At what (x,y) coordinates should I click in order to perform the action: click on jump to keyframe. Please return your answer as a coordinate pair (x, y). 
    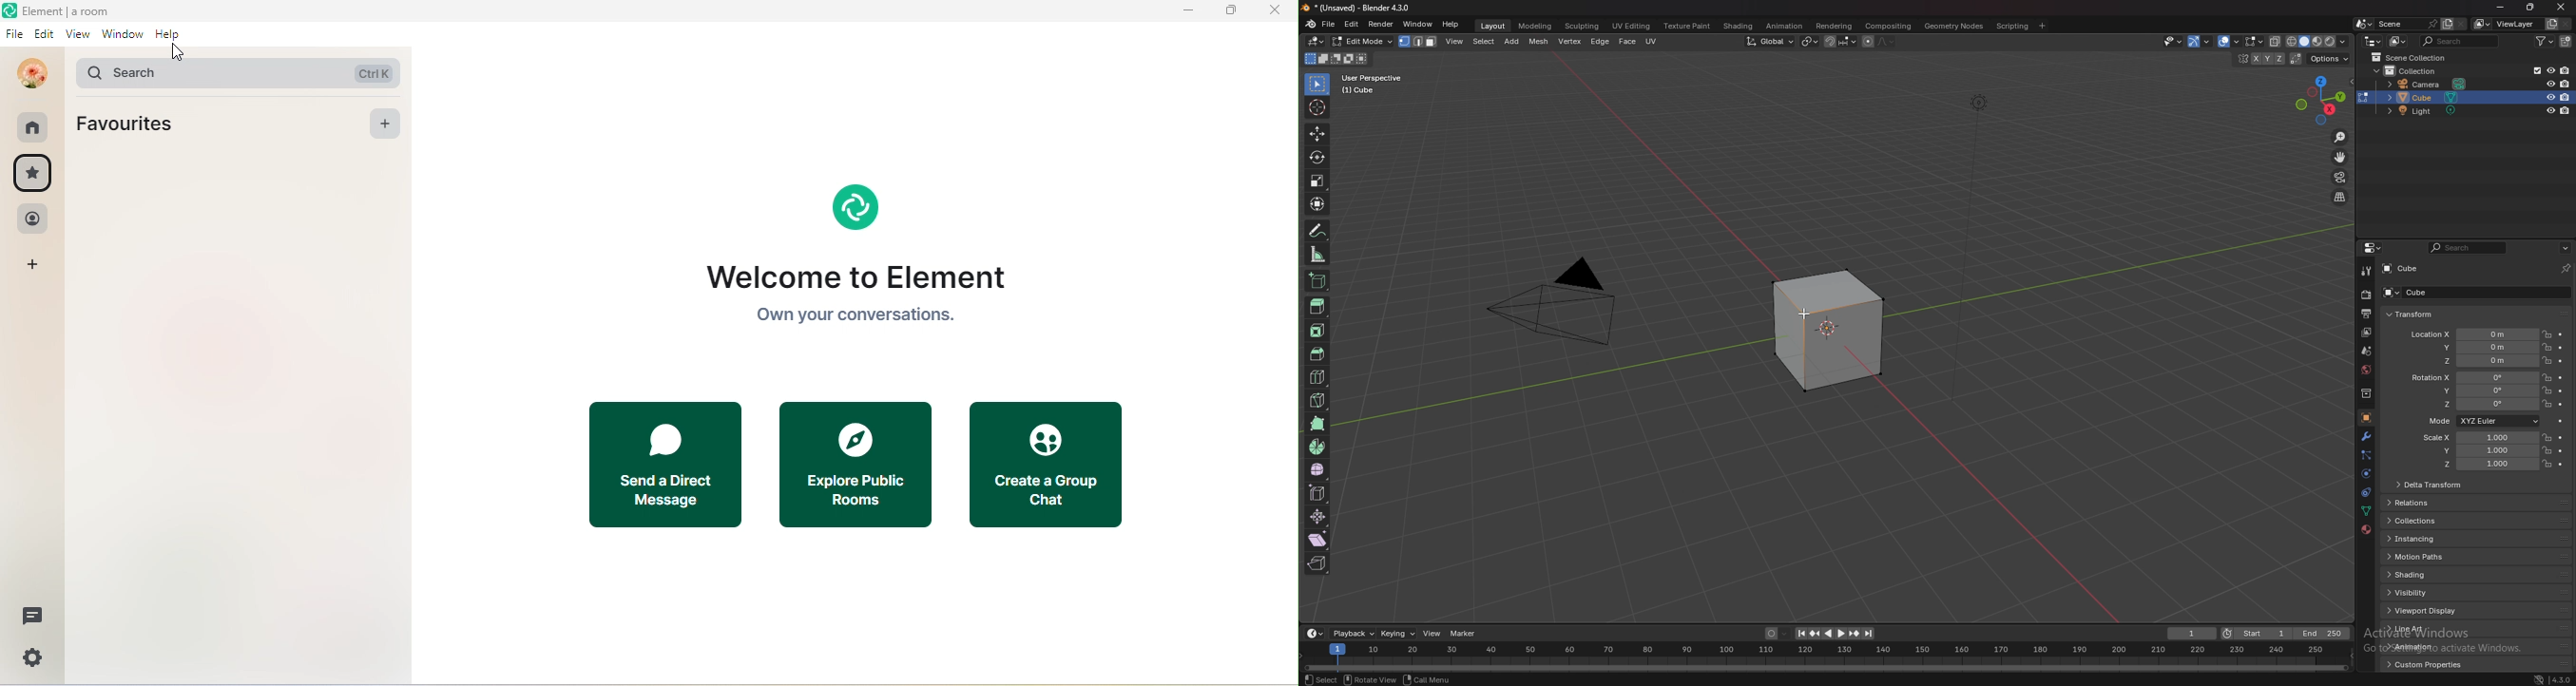
    Looking at the image, I should click on (1815, 635).